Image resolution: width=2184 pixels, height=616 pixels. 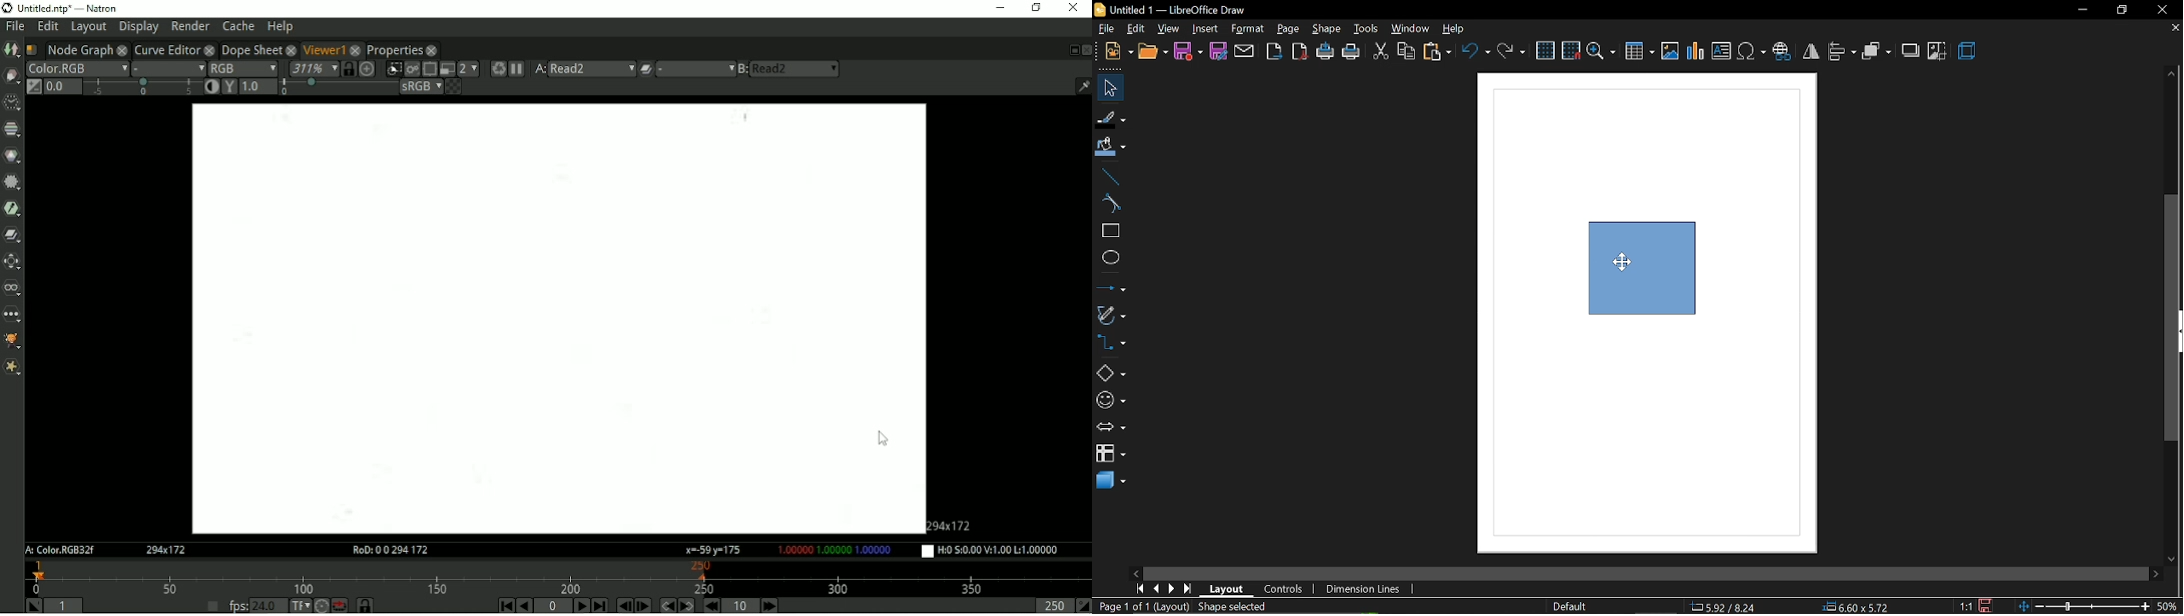 I want to click on Untitled 1 - LibreOffice Draw, so click(x=1177, y=9).